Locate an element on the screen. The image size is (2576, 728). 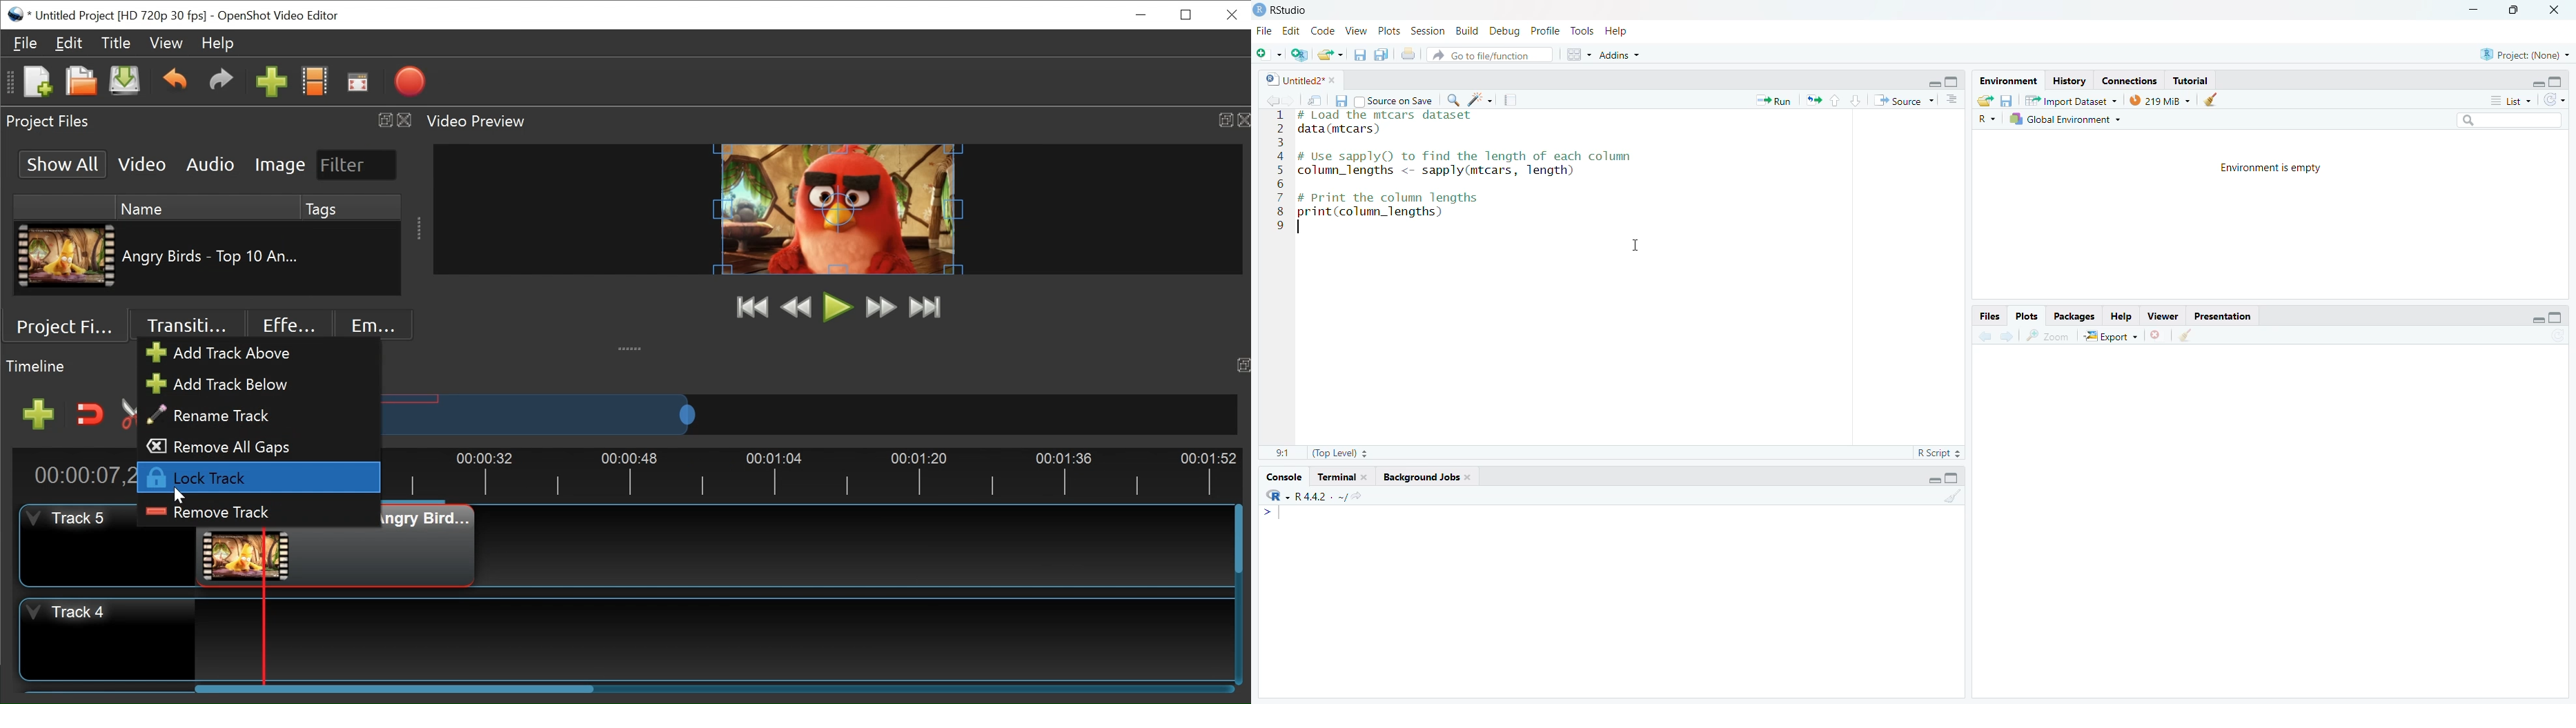
Re run the previous code is located at coordinates (1813, 99).